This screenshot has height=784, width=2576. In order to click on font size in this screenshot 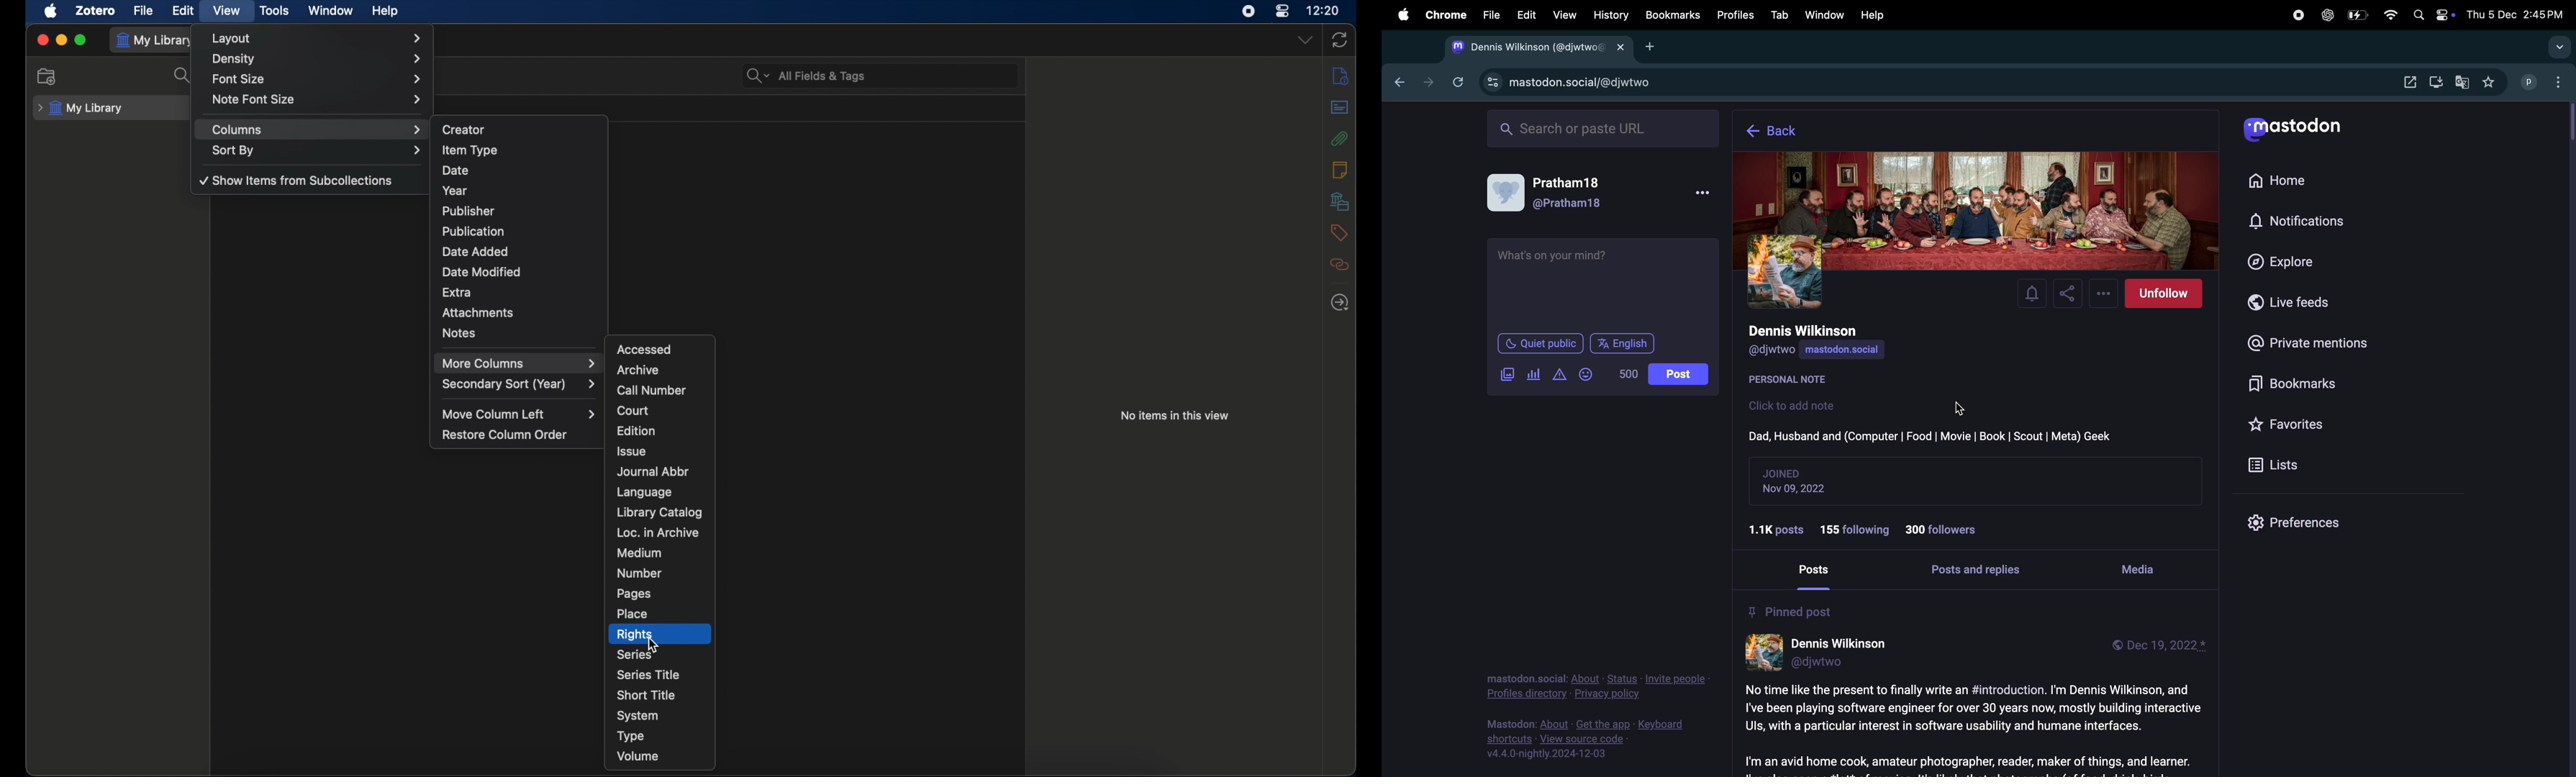, I will do `click(316, 79)`.